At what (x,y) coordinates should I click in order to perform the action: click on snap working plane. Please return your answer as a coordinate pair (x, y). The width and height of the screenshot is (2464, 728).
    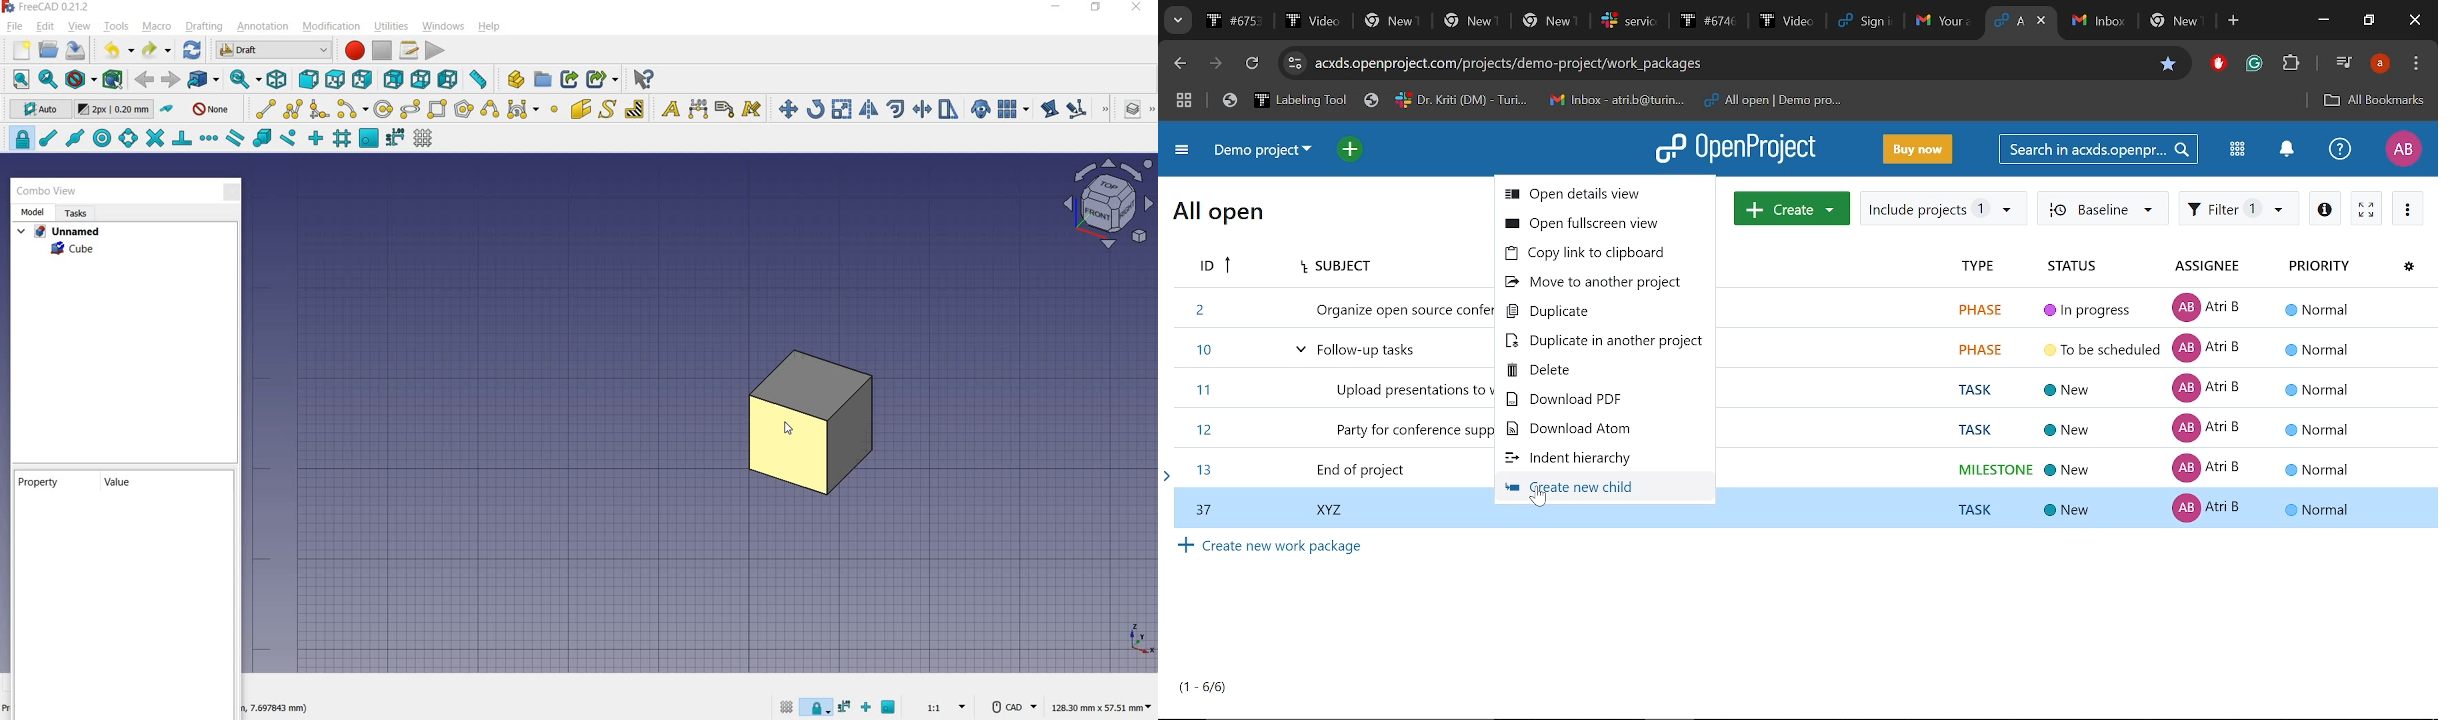
    Looking at the image, I should click on (370, 139).